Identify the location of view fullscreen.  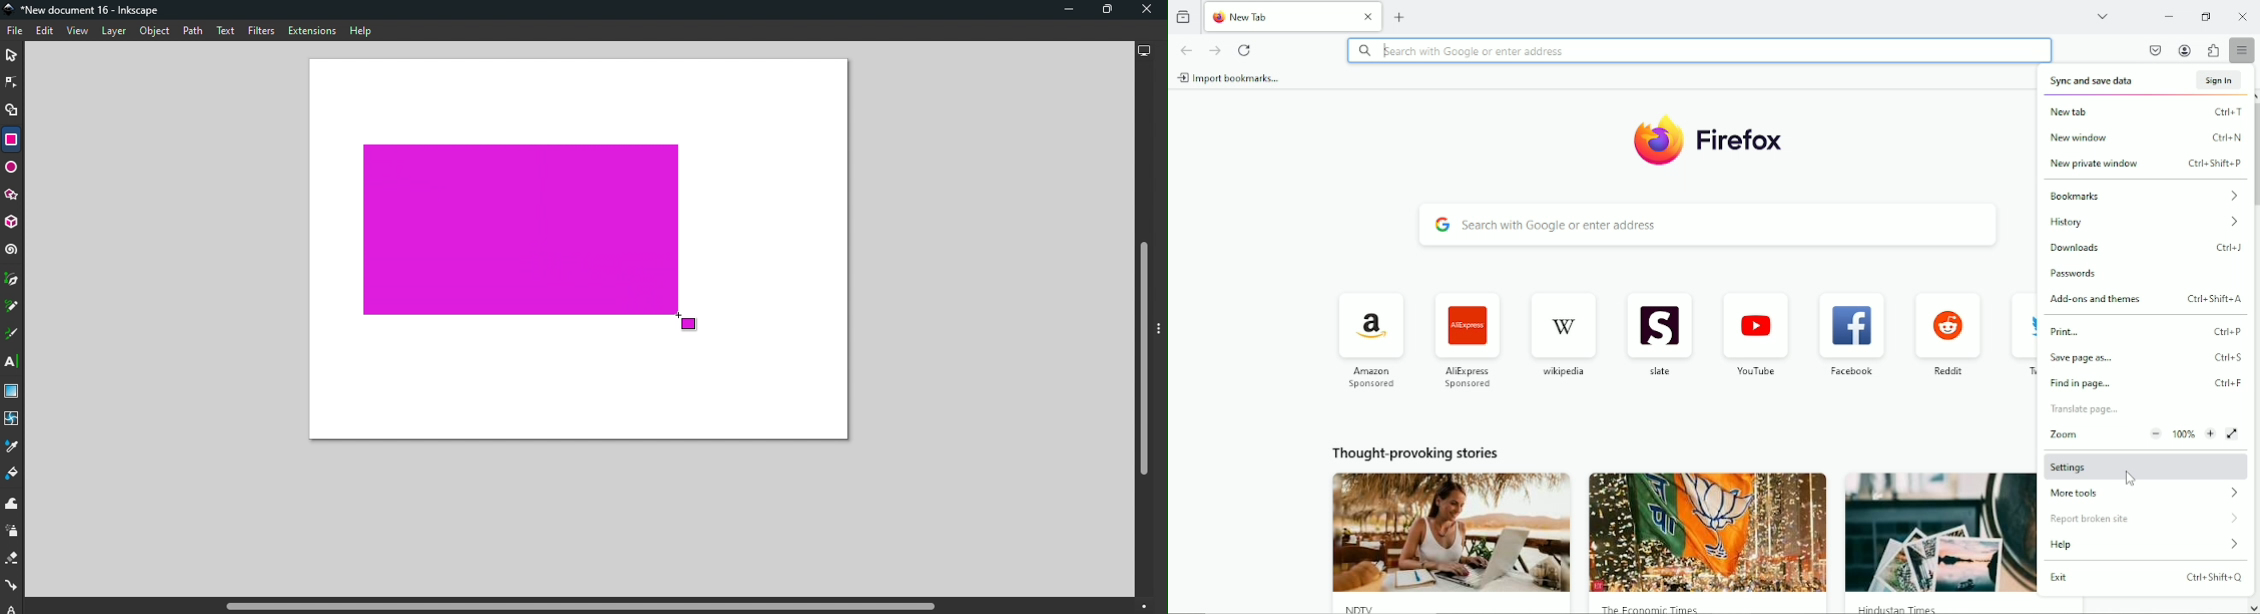
(2233, 434).